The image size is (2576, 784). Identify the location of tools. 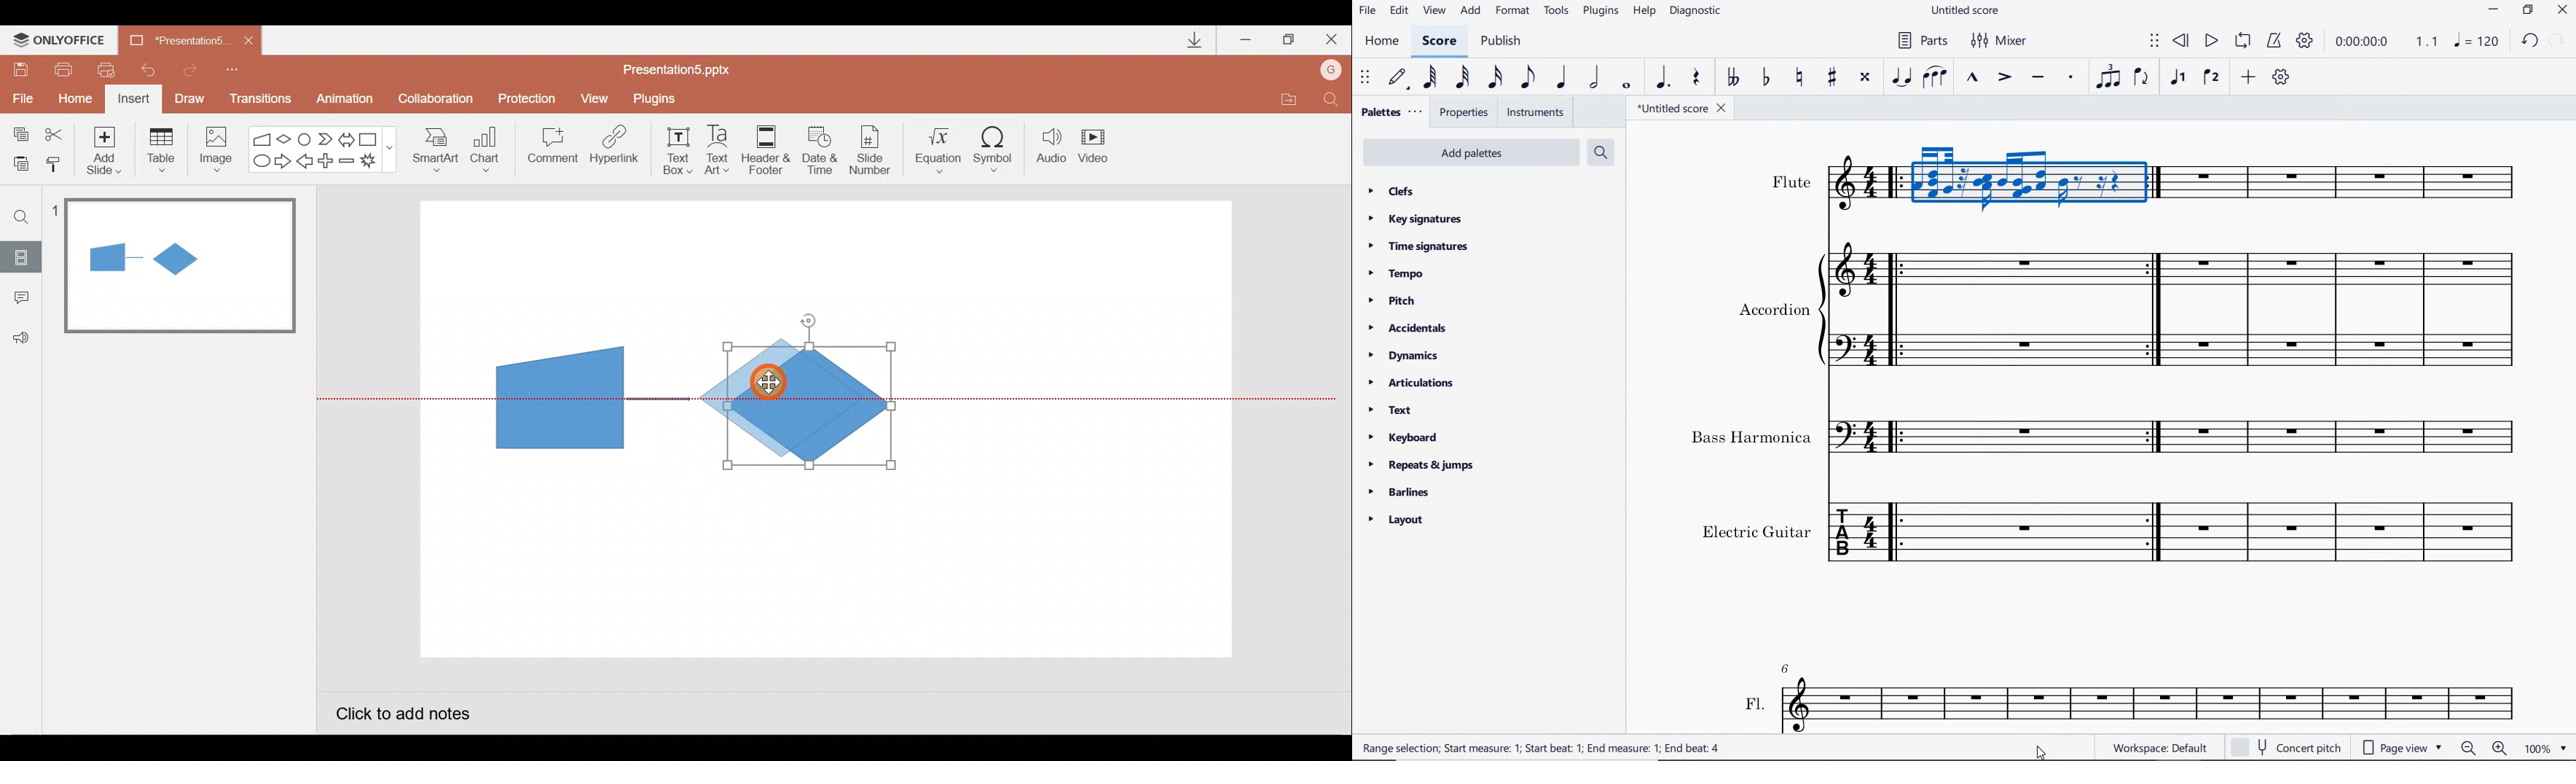
(1558, 12).